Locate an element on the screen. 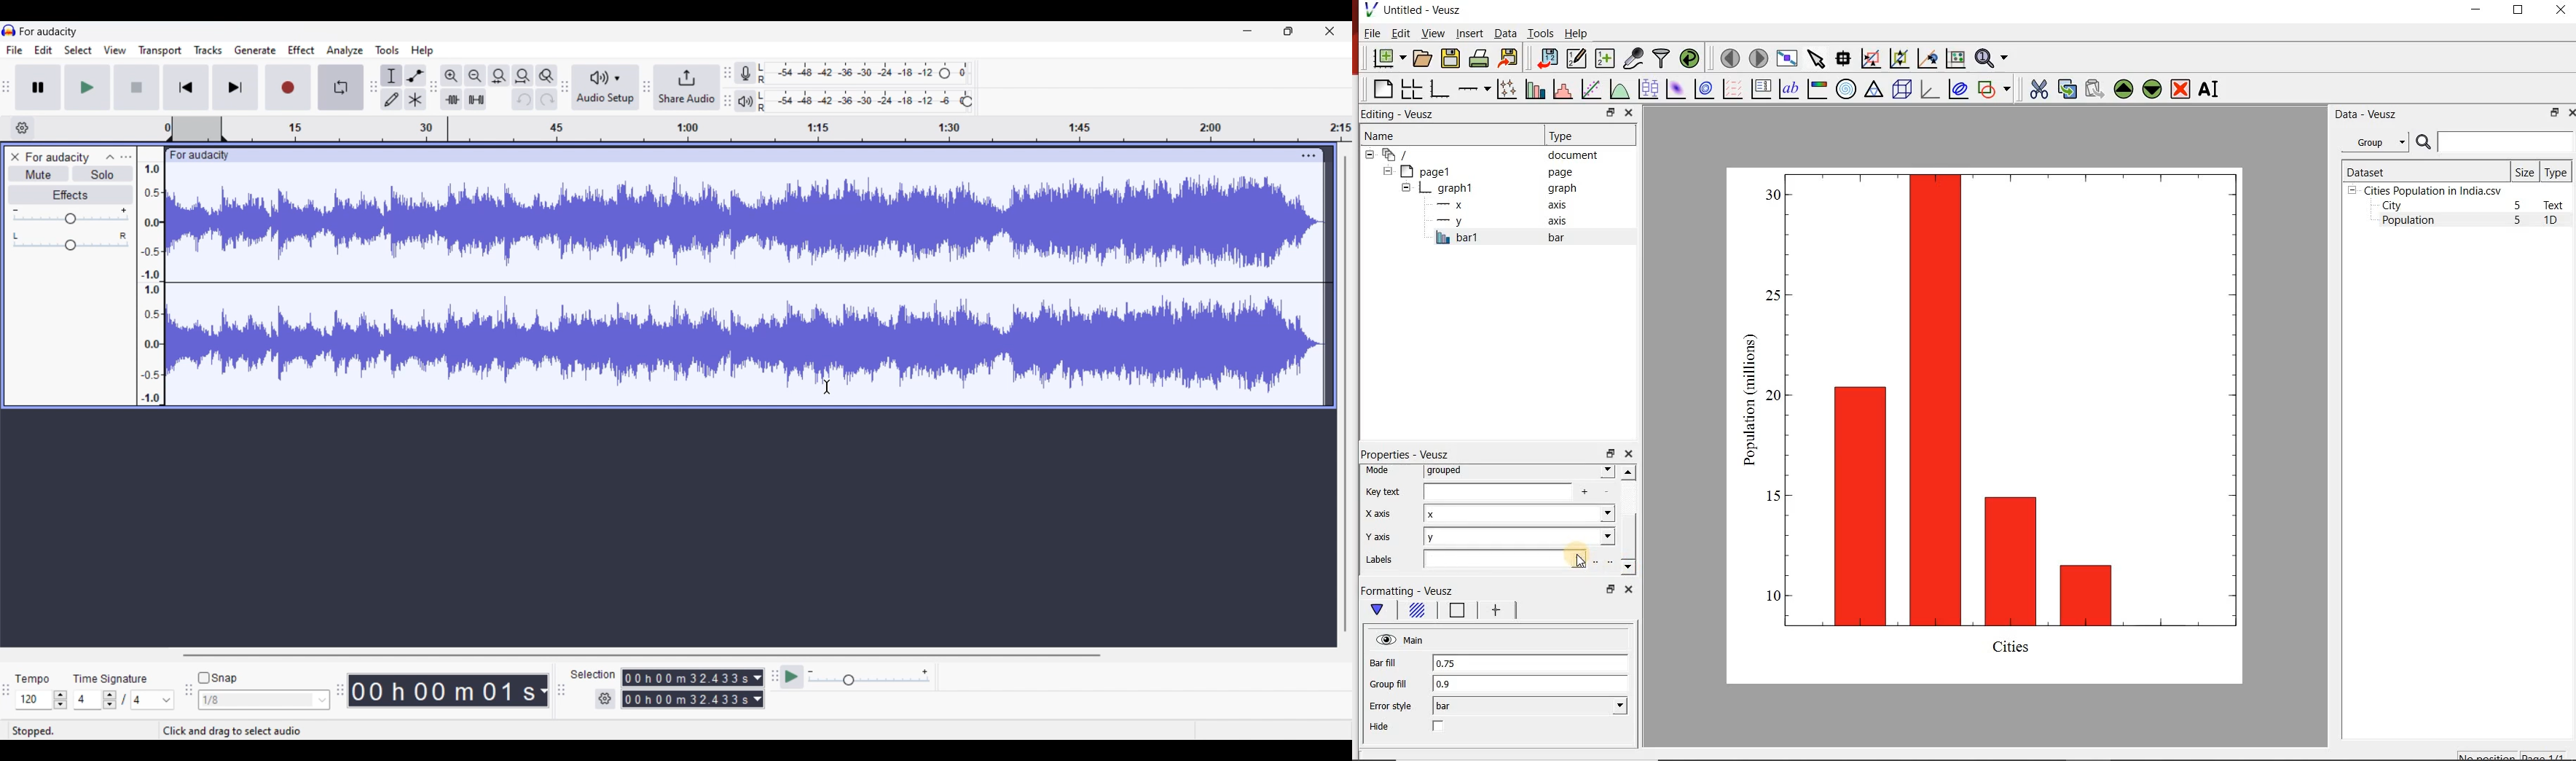  move to the next page is located at coordinates (1757, 58).